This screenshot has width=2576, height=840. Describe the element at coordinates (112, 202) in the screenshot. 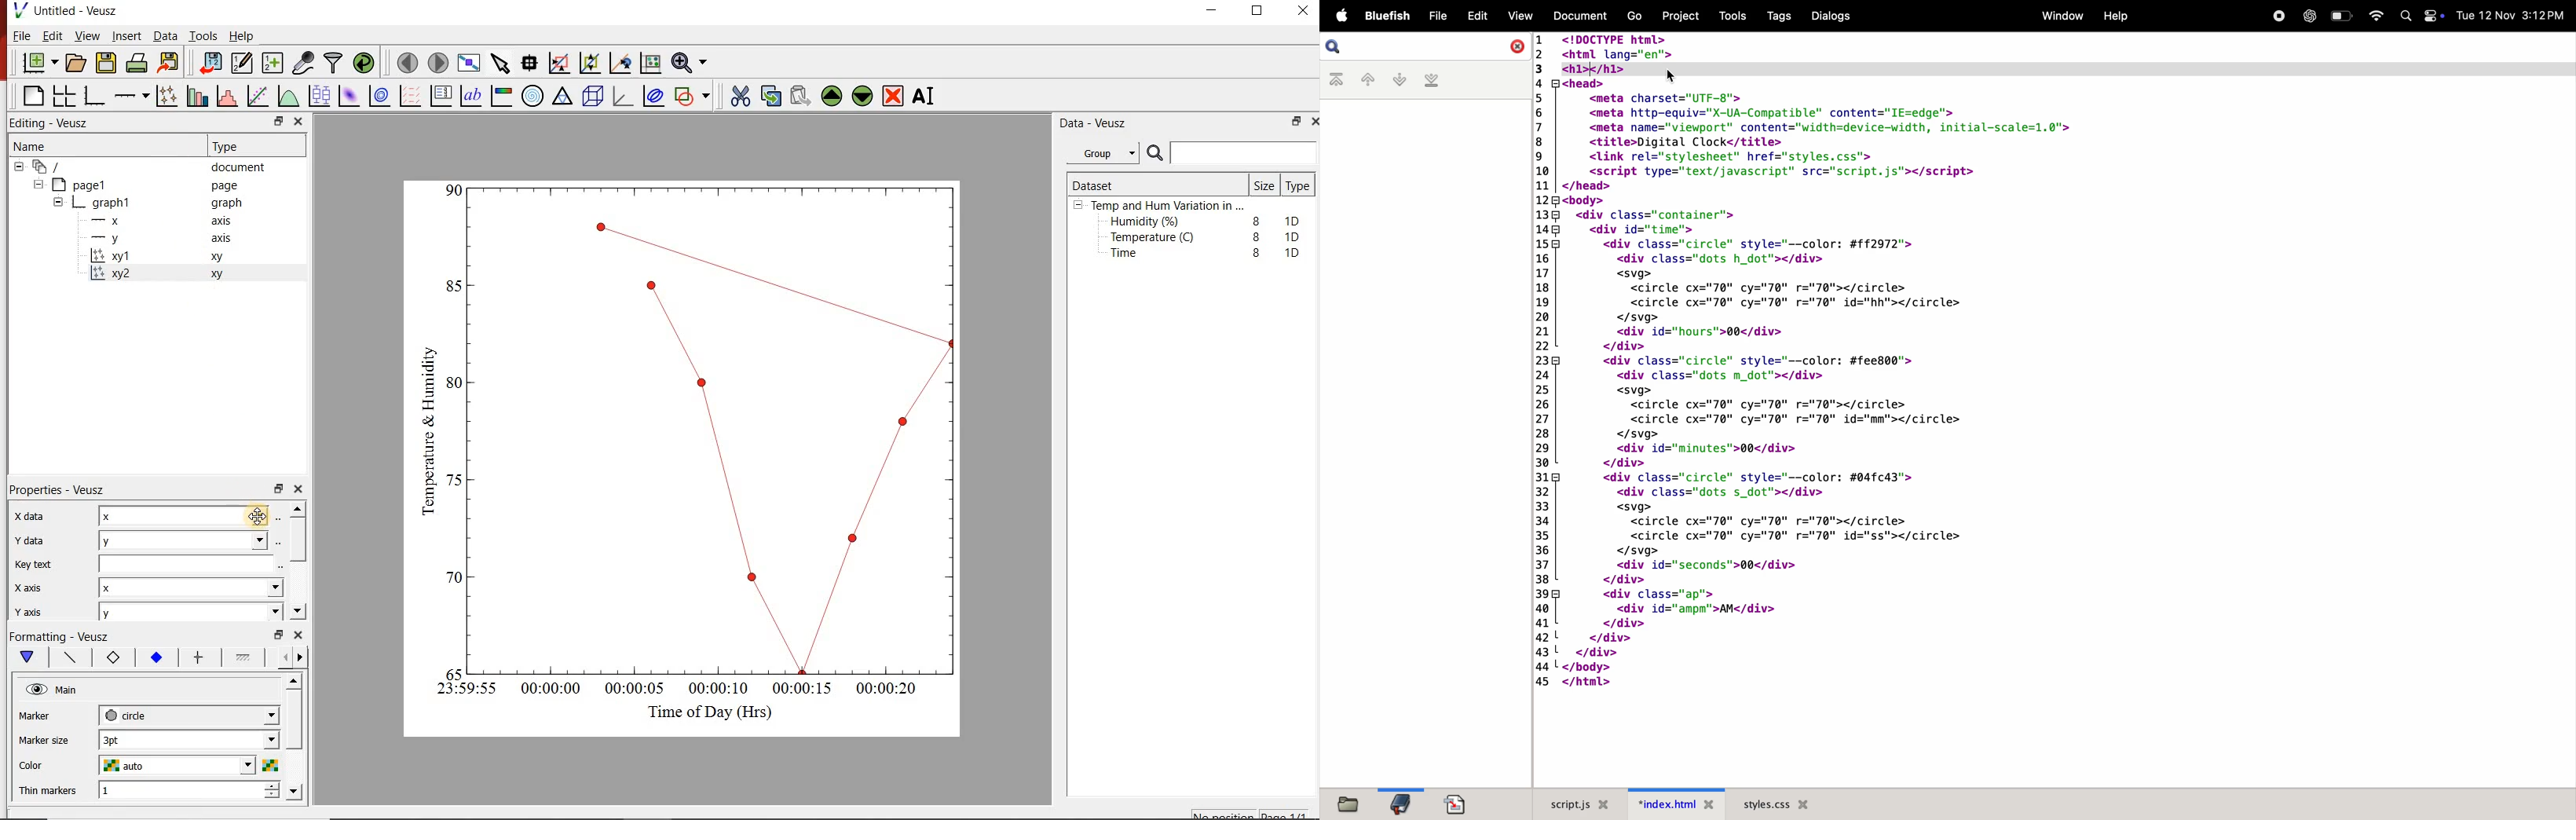

I see `graph` at that location.